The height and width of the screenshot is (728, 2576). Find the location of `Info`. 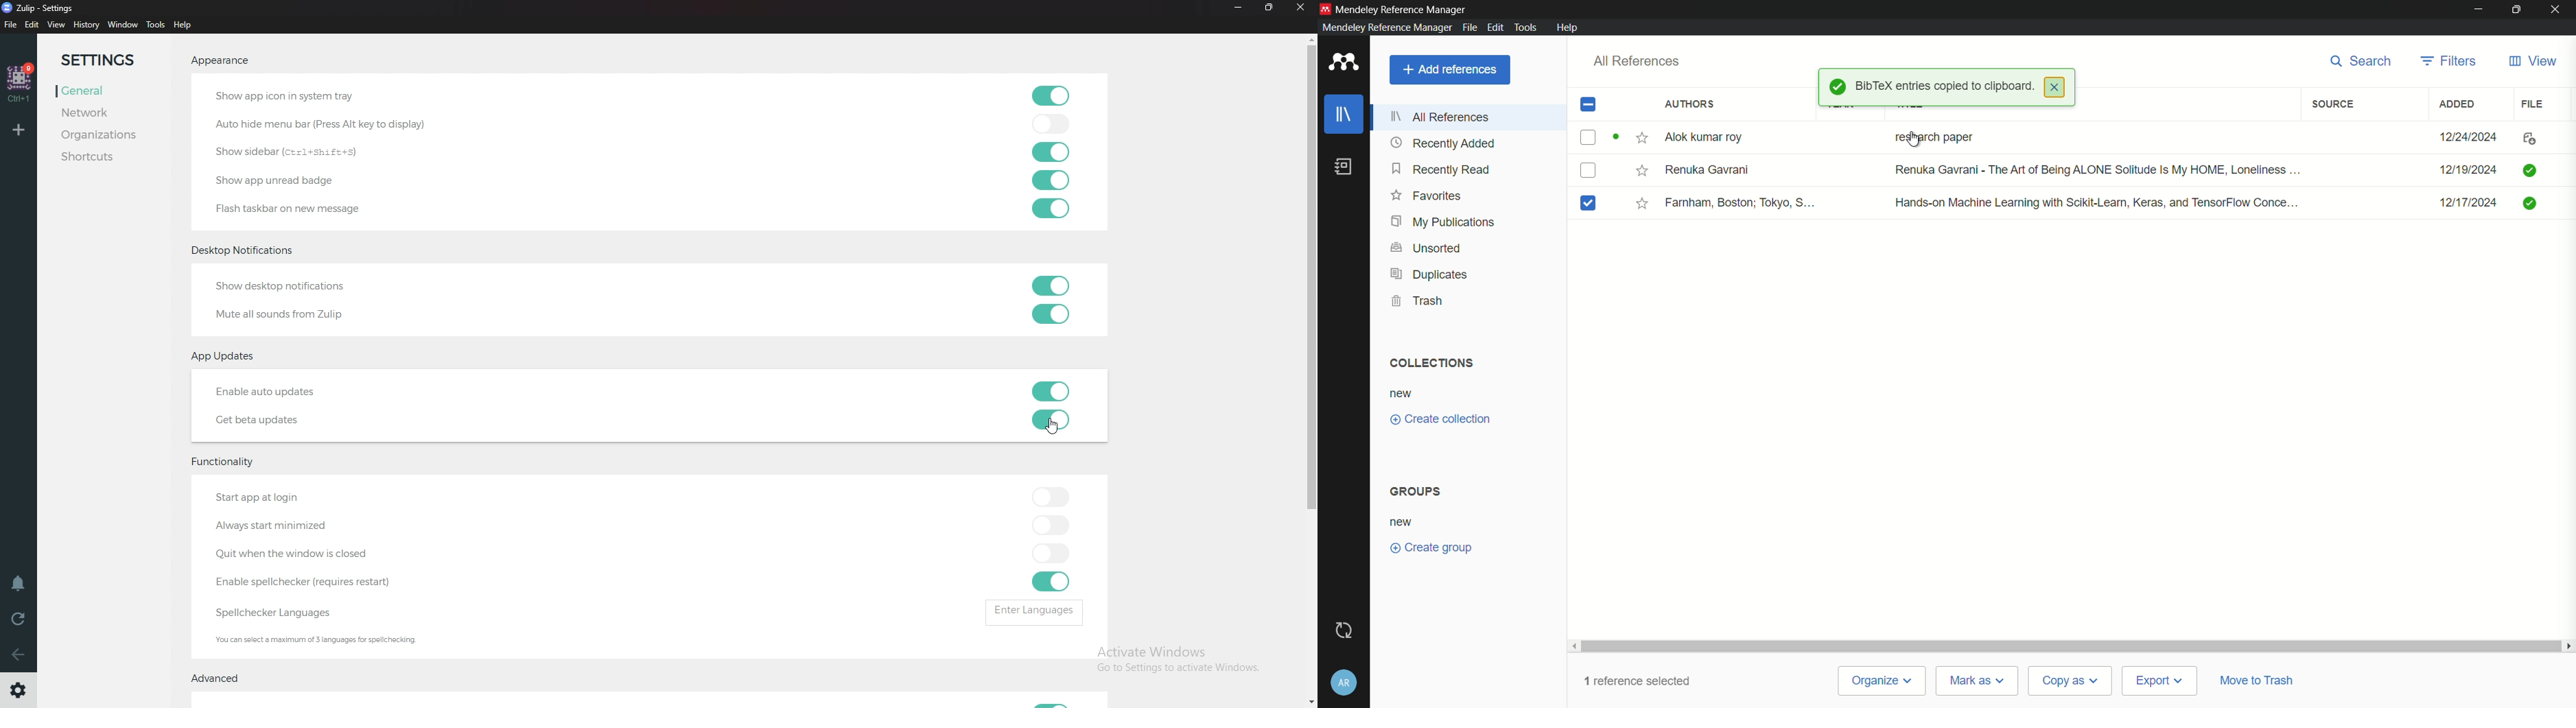

Info is located at coordinates (350, 638).